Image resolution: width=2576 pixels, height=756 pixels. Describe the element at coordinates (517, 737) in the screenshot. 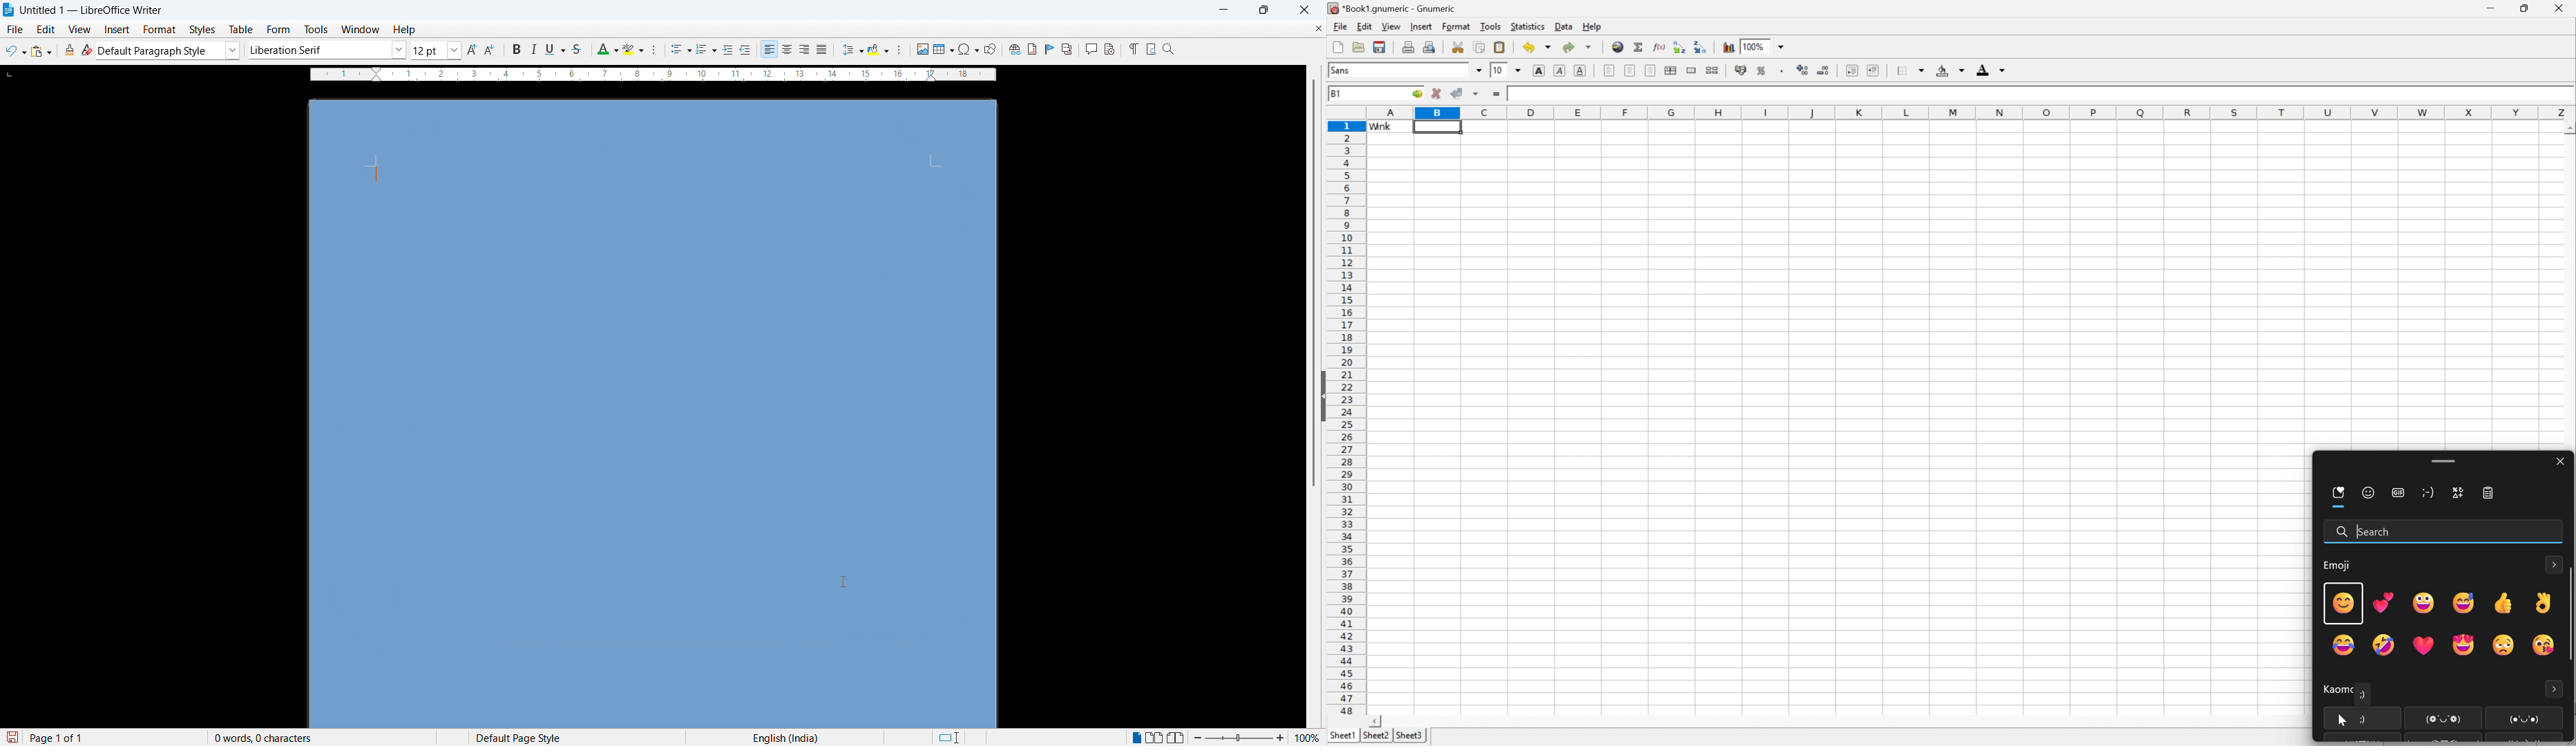

I see `Default page style ` at that location.